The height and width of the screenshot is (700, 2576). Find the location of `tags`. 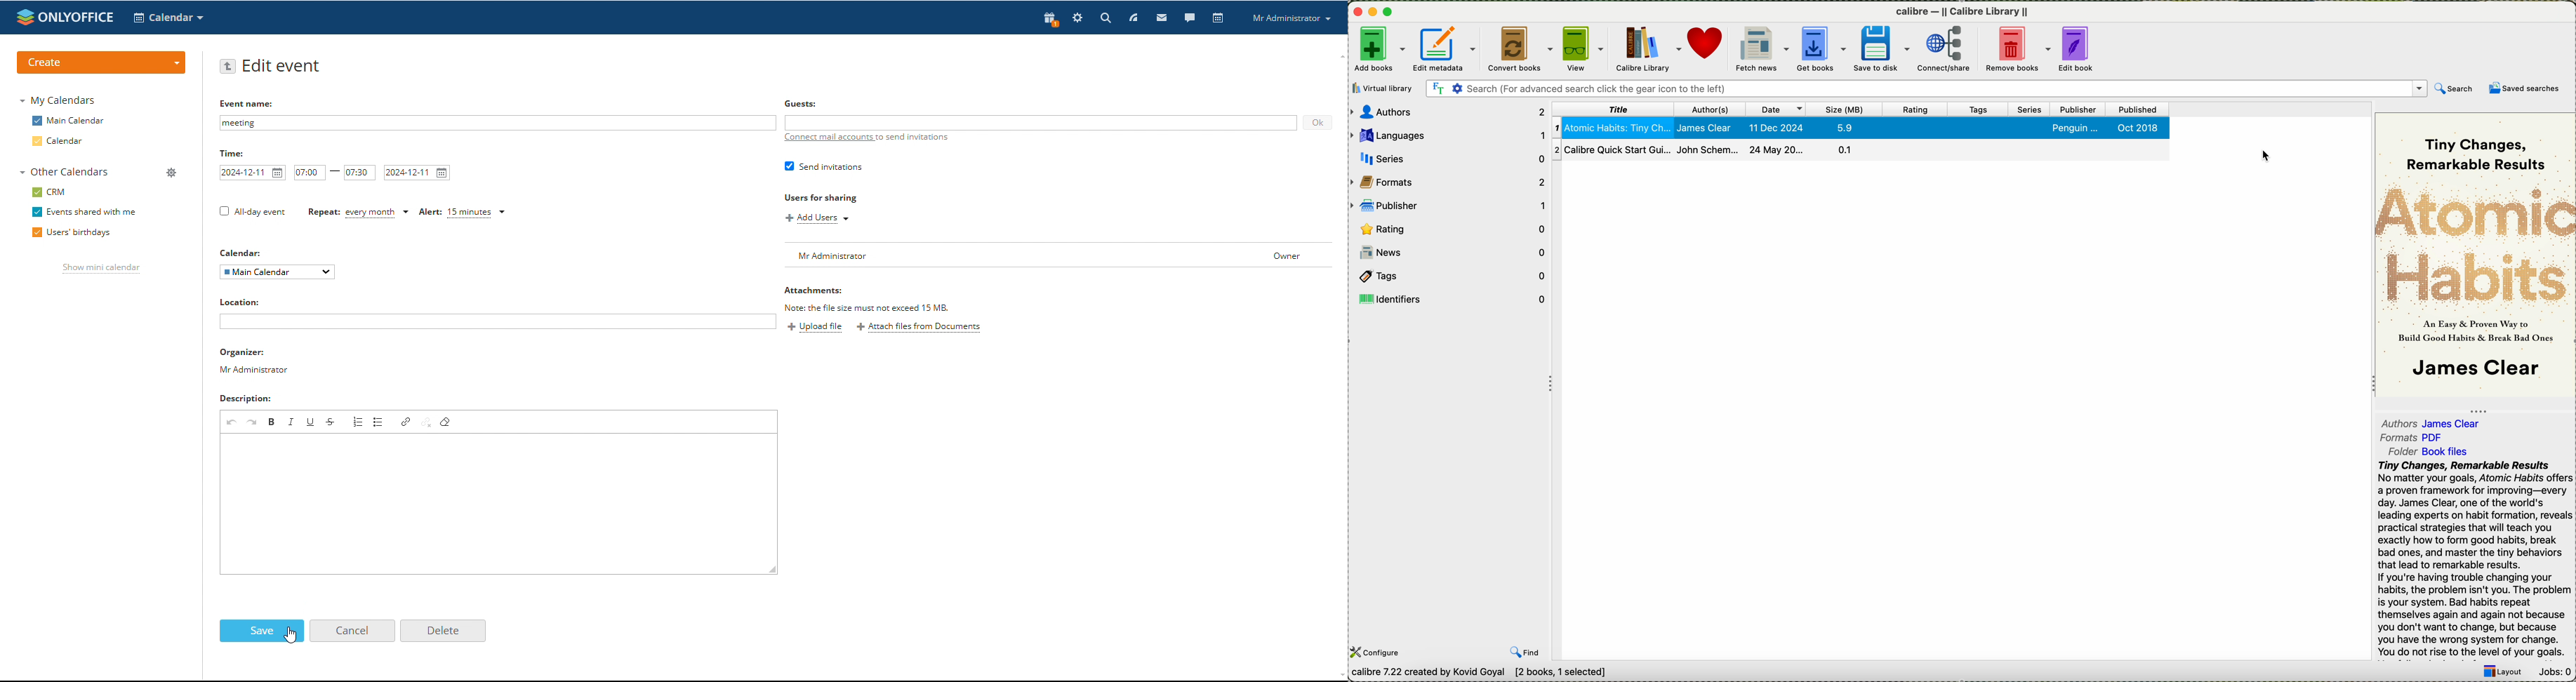

tags is located at coordinates (1453, 276).